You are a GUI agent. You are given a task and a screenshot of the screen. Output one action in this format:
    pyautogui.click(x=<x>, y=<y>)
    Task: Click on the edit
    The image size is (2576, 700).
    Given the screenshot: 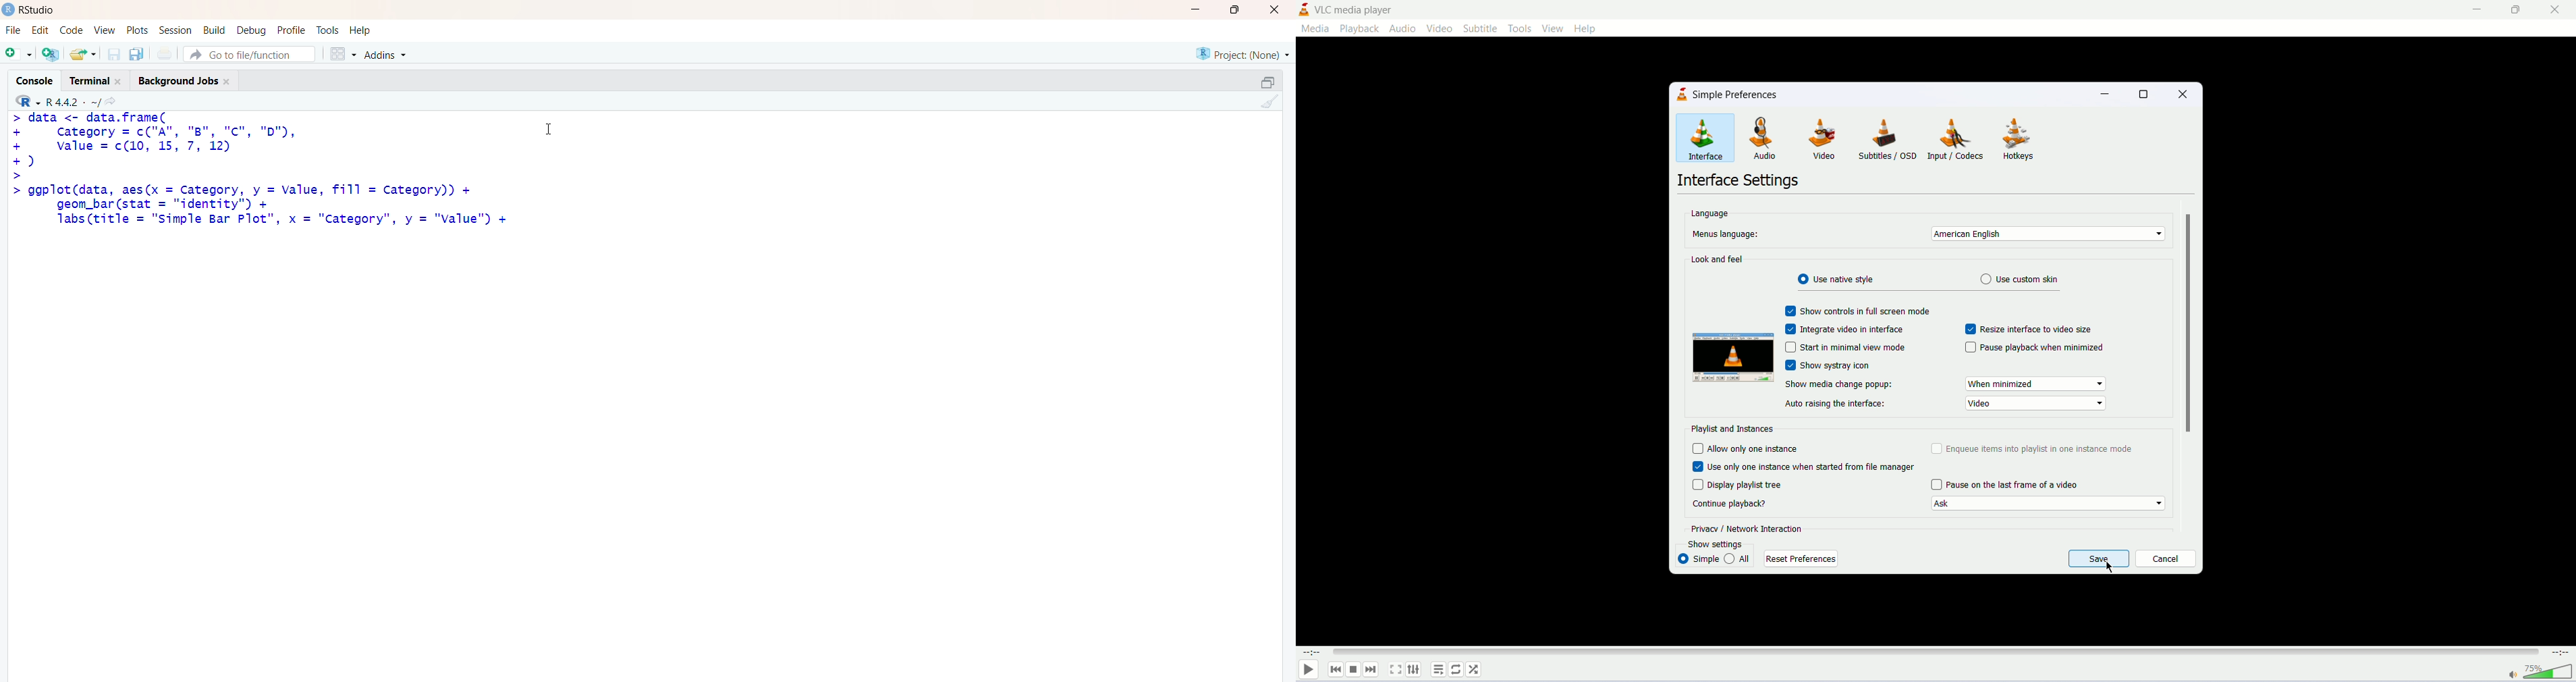 What is the action you would take?
    pyautogui.click(x=40, y=30)
    